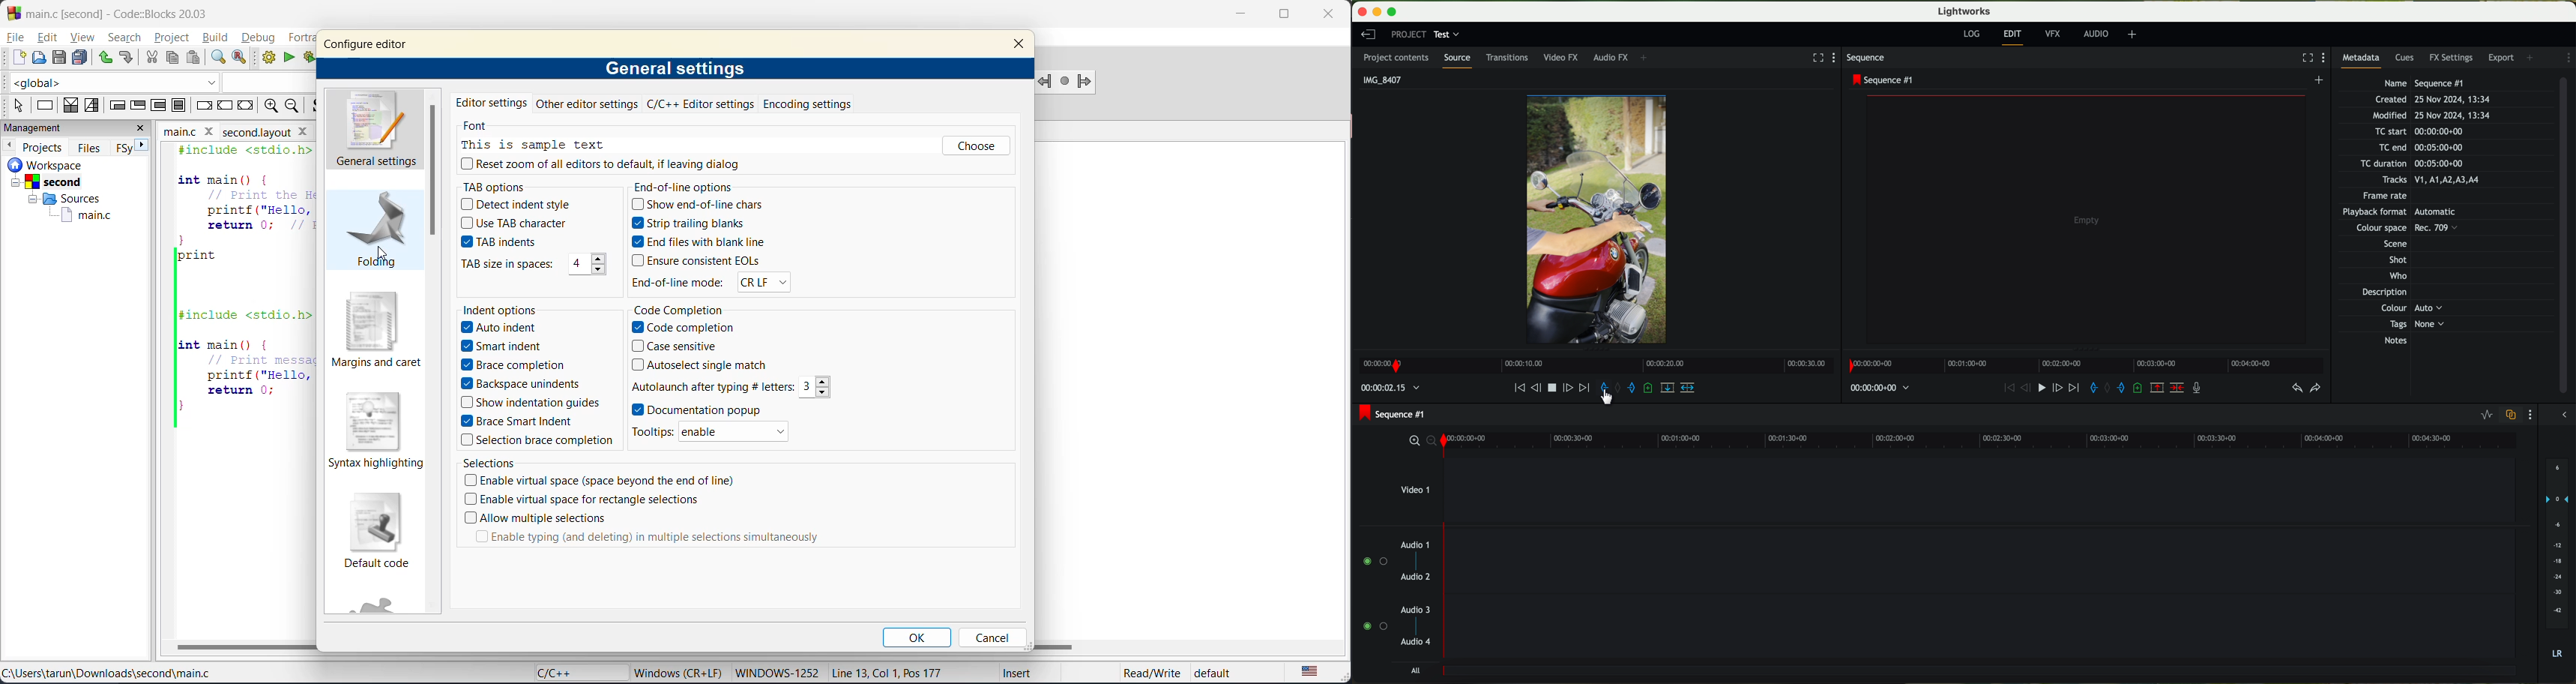 This screenshot has height=700, width=2576. I want to click on track, so click(1982, 557).